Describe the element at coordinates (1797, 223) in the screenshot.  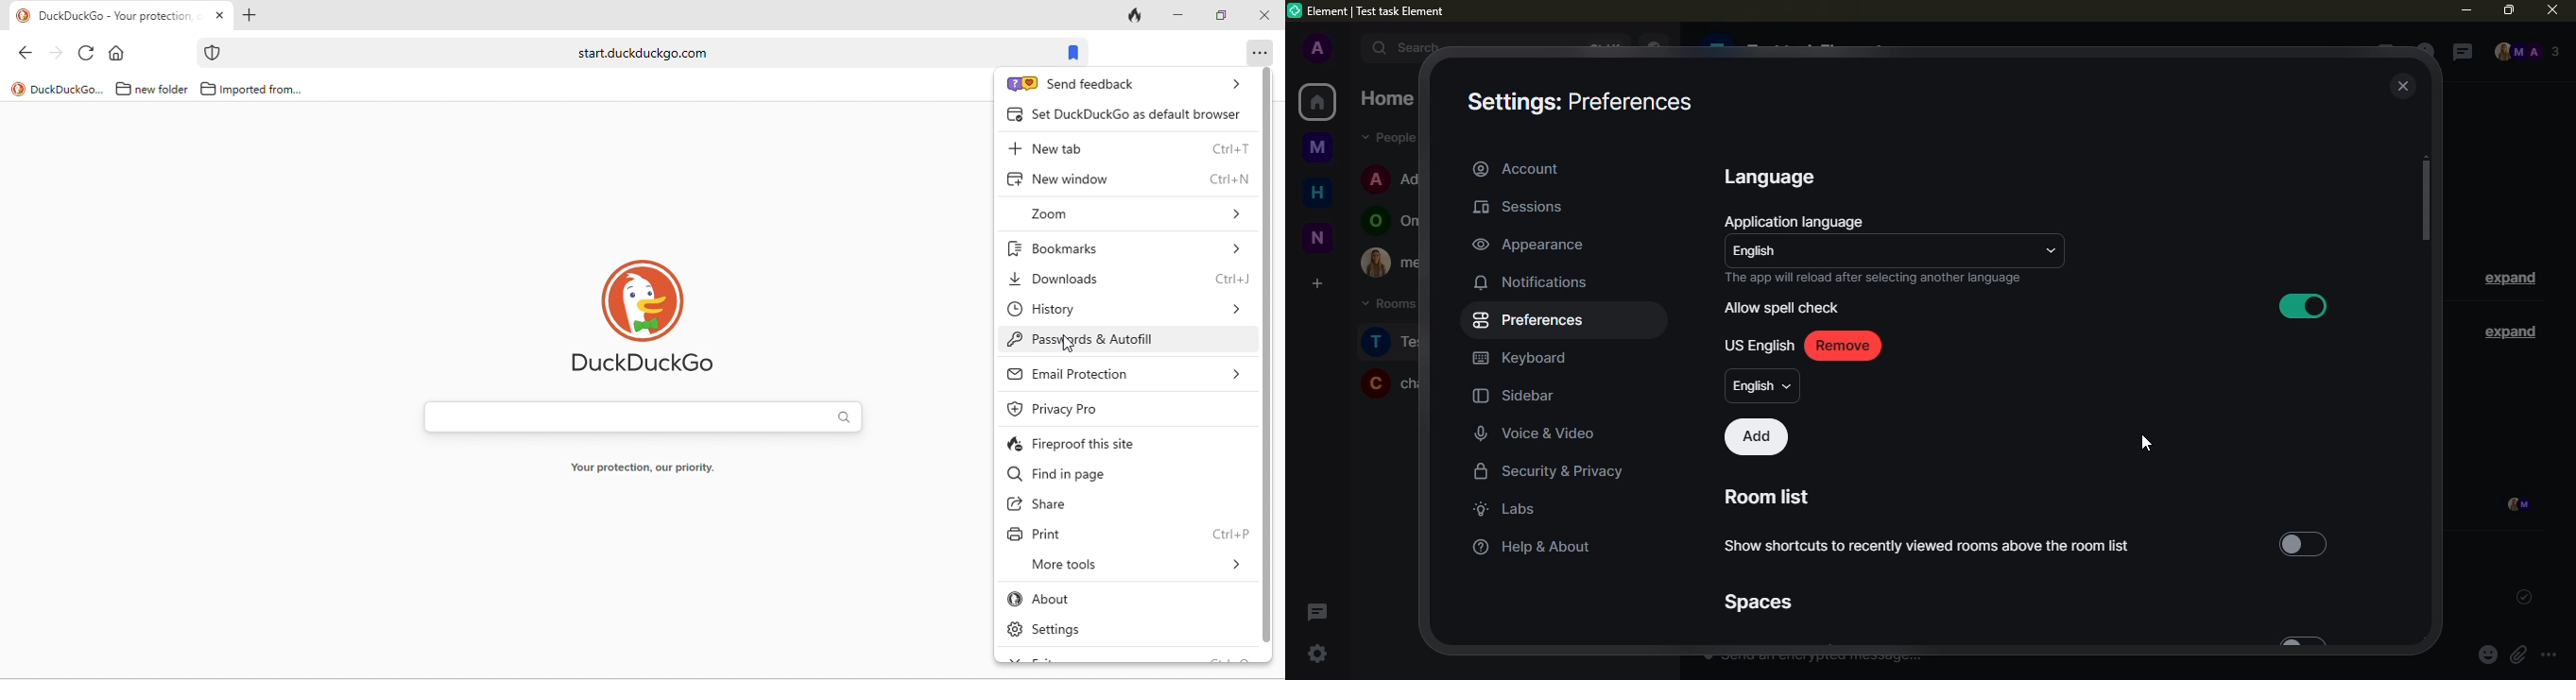
I see `application` at that location.